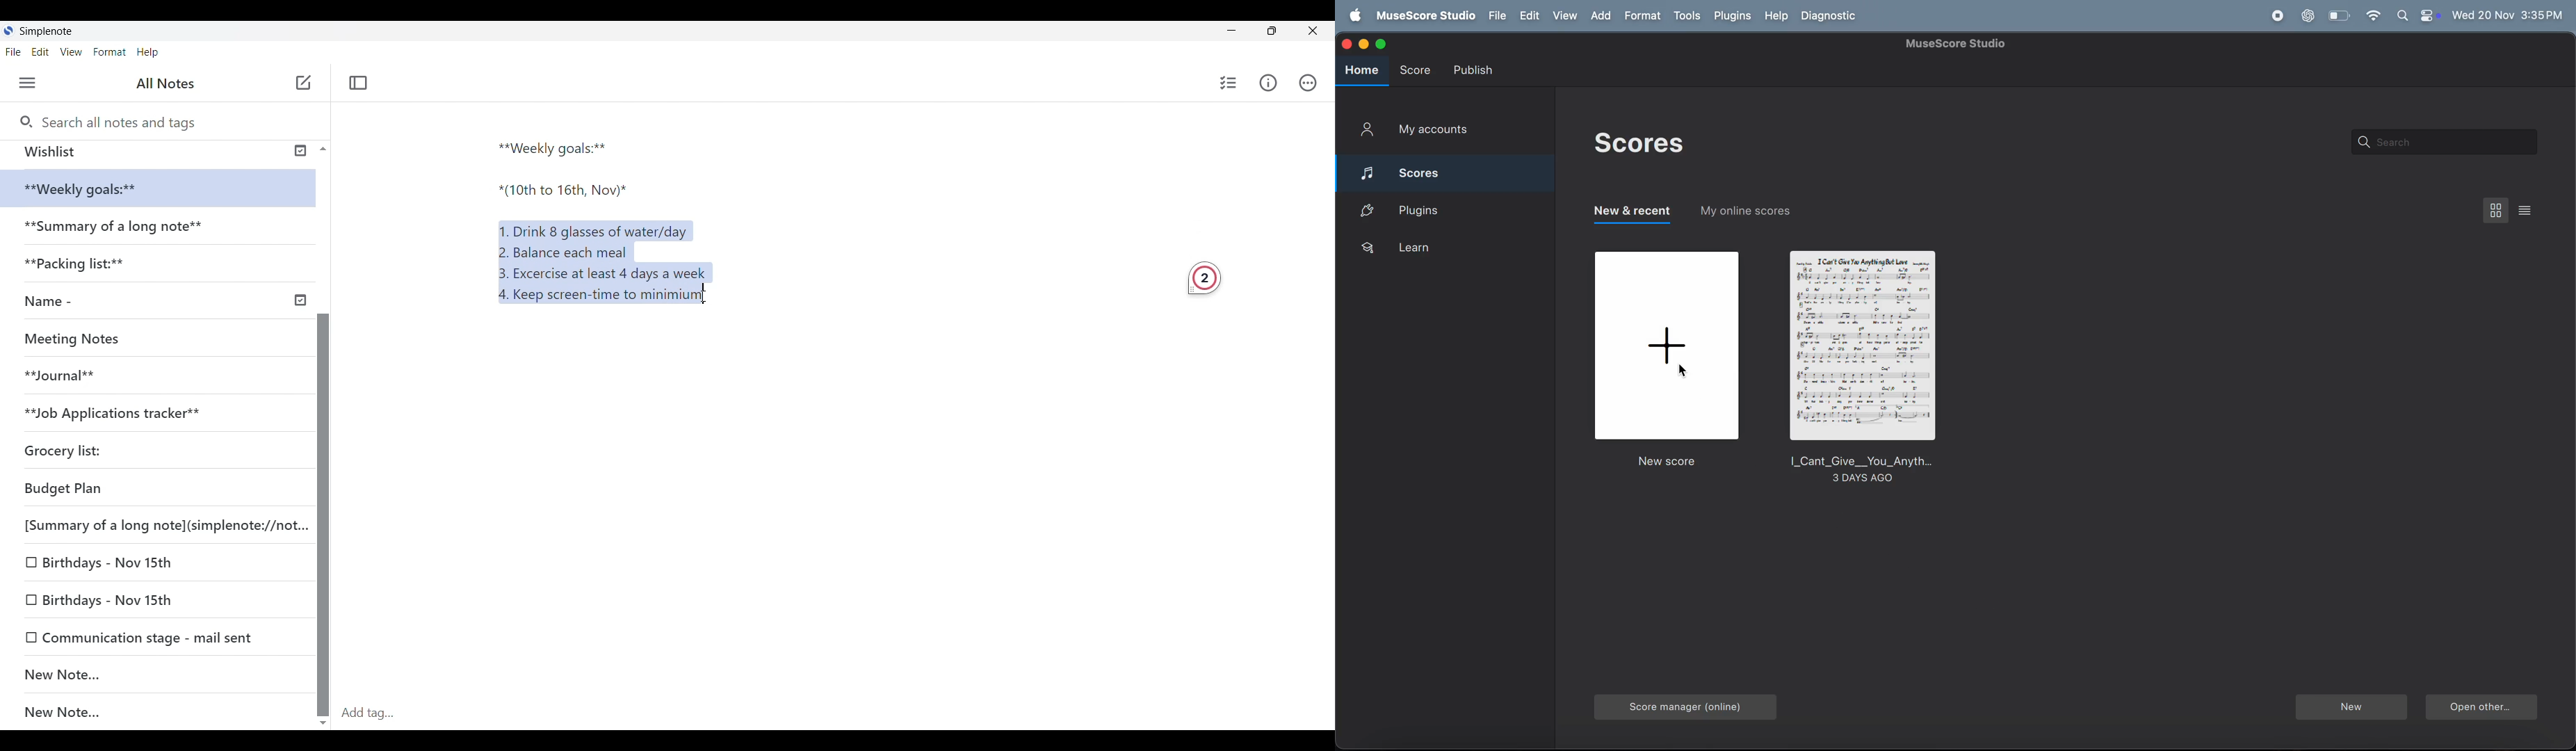 The height and width of the screenshot is (756, 2576). What do you see at coordinates (149, 53) in the screenshot?
I see `Help` at bounding box center [149, 53].